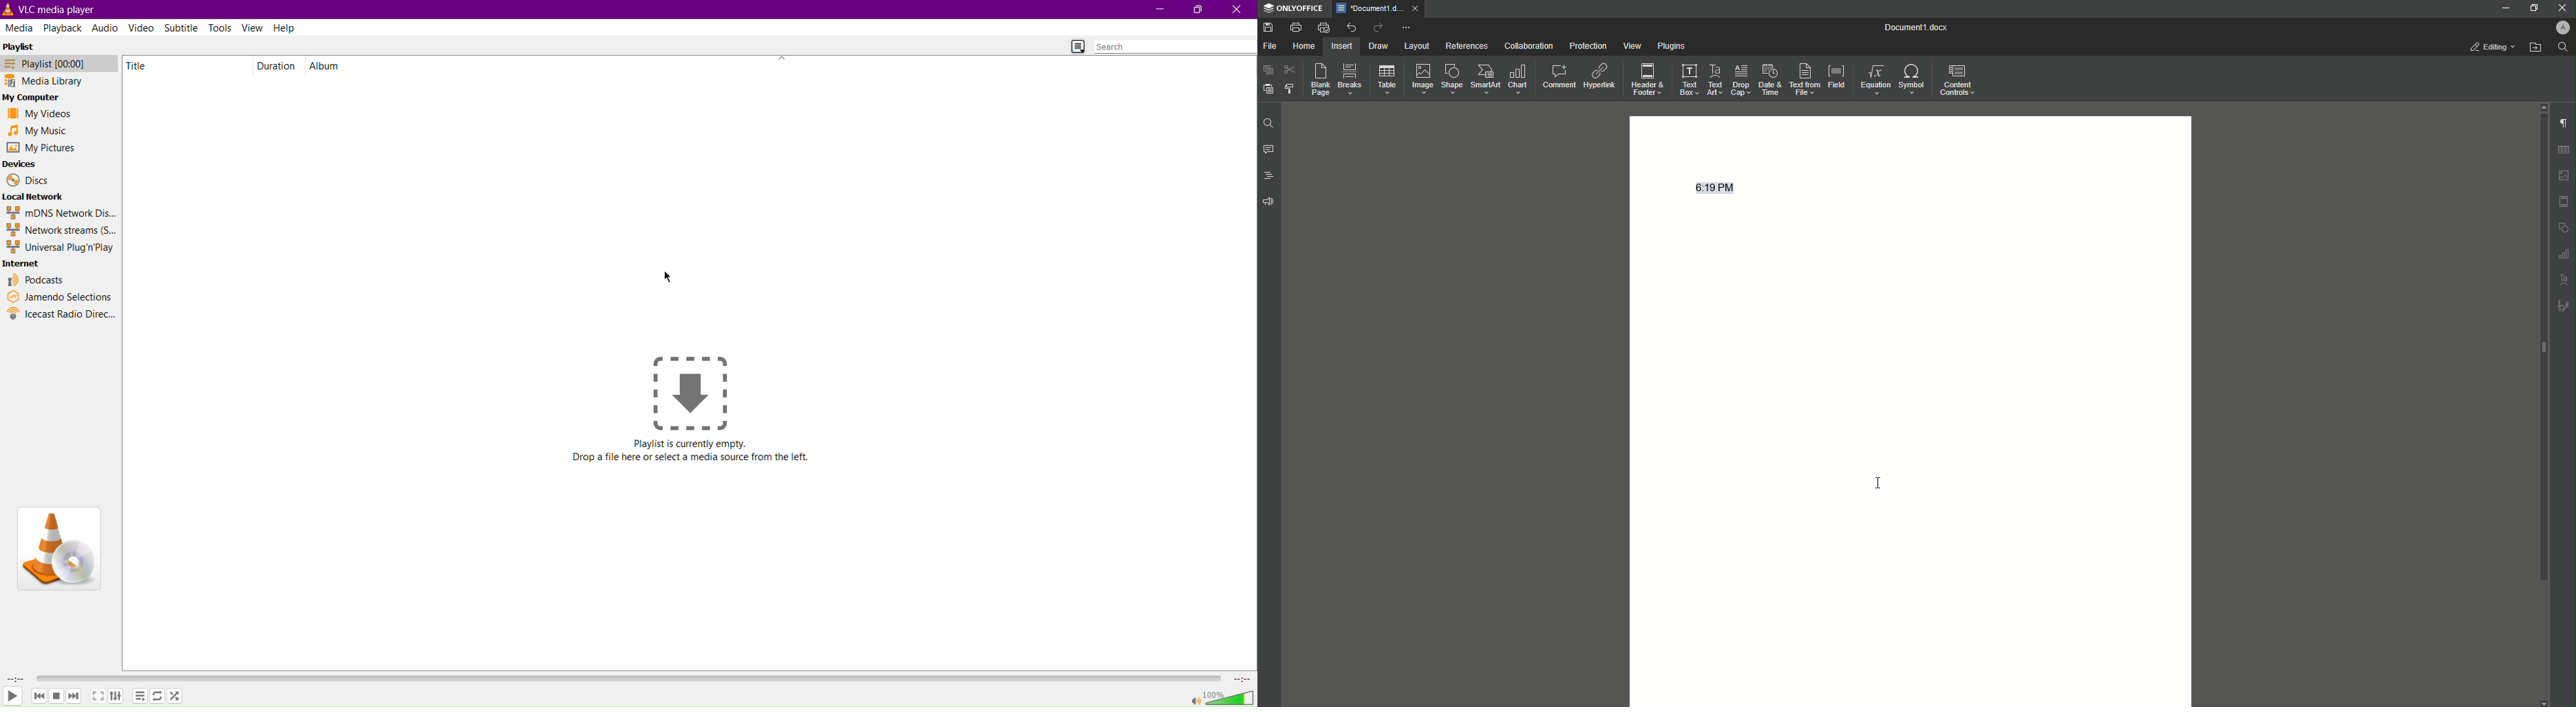 This screenshot has height=728, width=2576. What do you see at coordinates (2564, 175) in the screenshot?
I see `image settings` at bounding box center [2564, 175].